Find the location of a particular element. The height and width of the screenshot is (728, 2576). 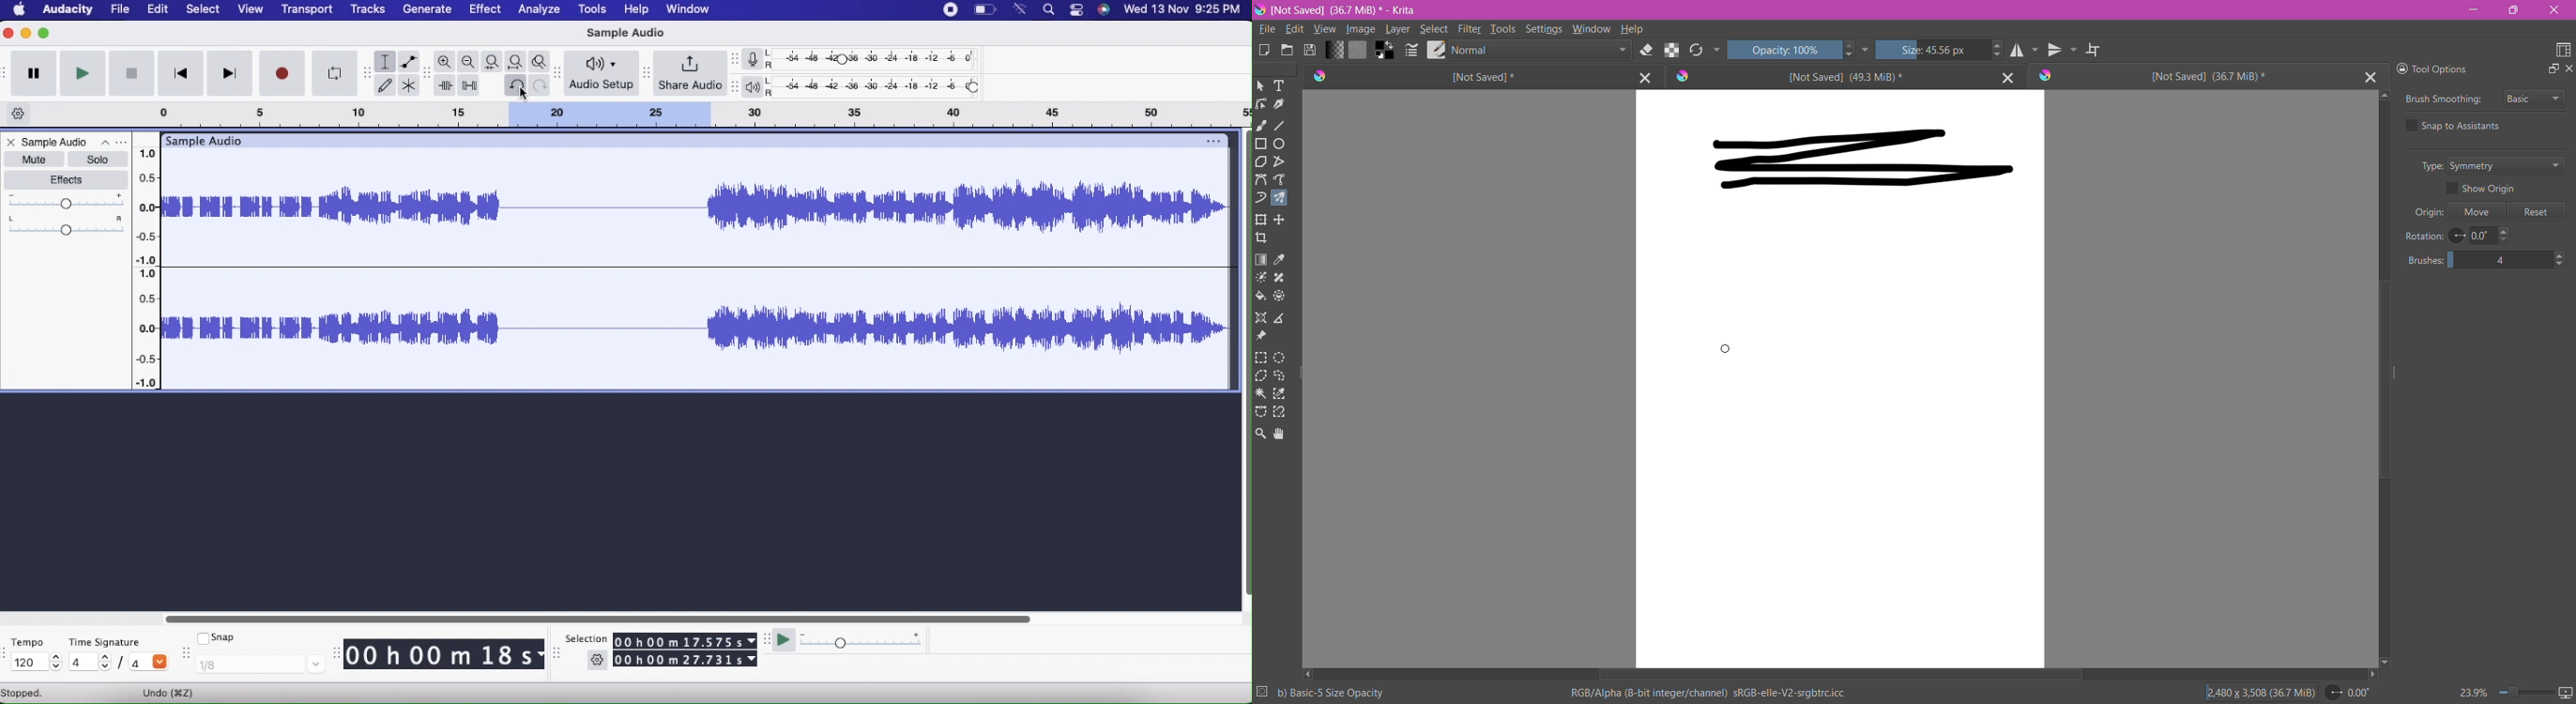

Polygonal Selection Tool is located at coordinates (1262, 375).